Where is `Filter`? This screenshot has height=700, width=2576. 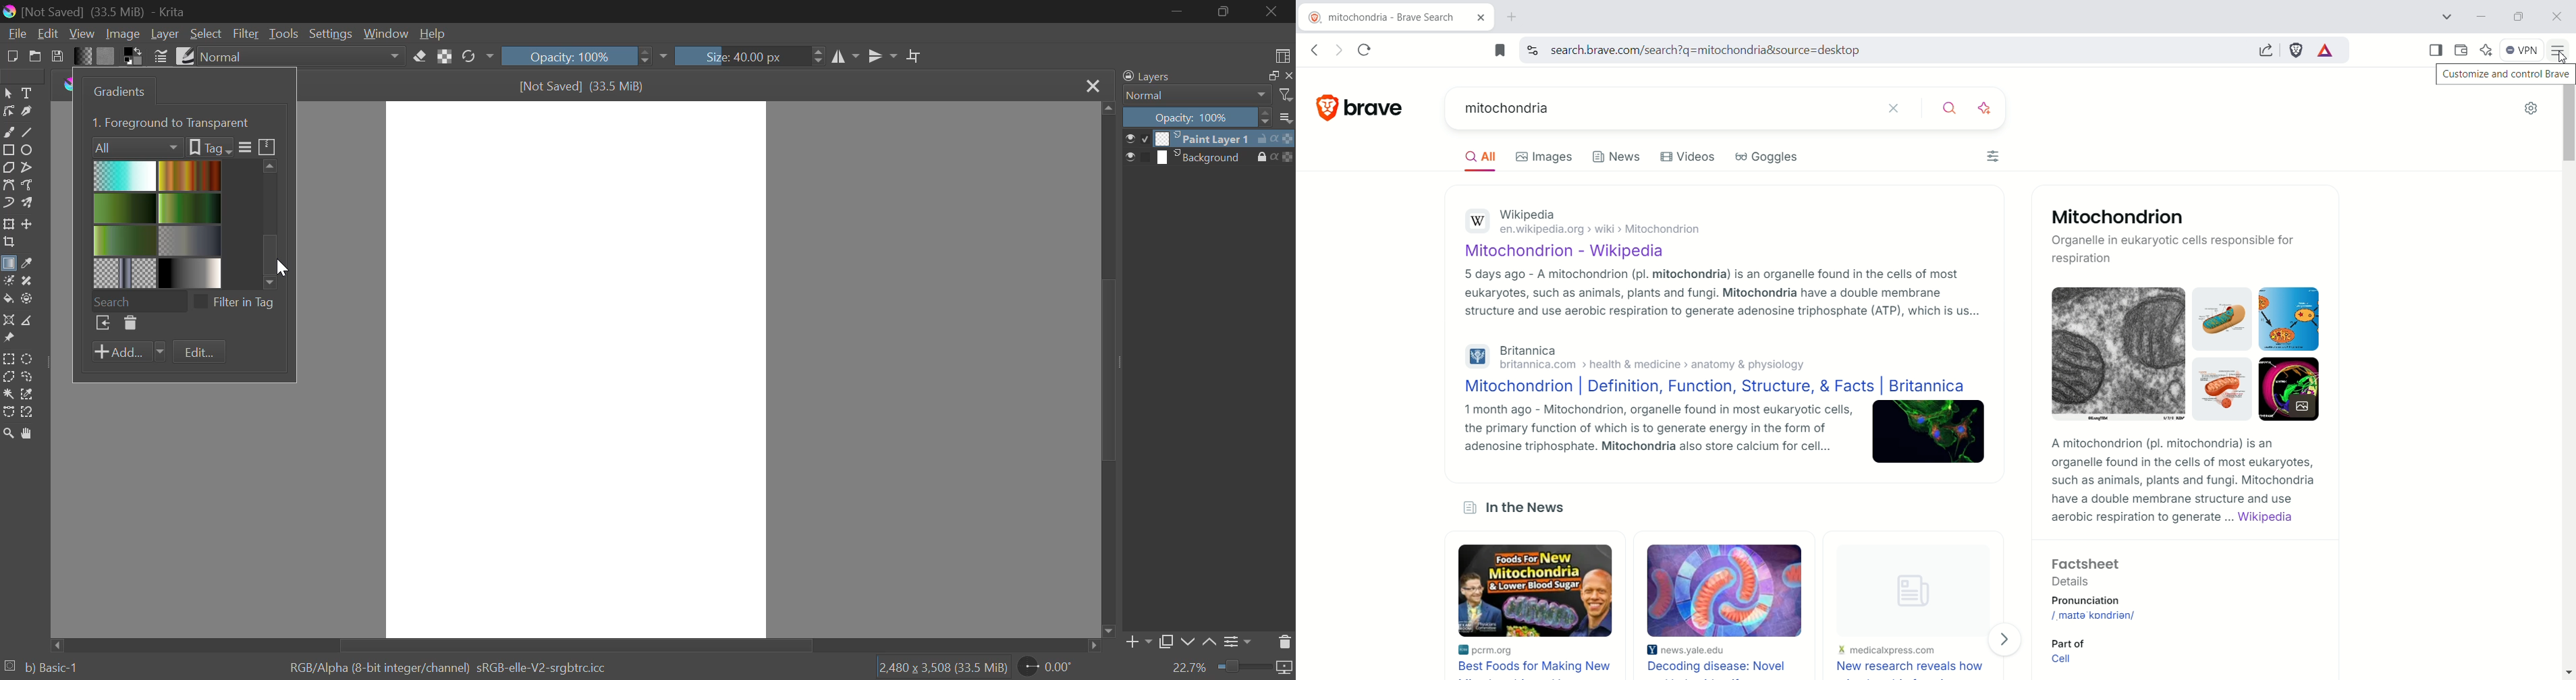 Filter is located at coordinates (247, 34).